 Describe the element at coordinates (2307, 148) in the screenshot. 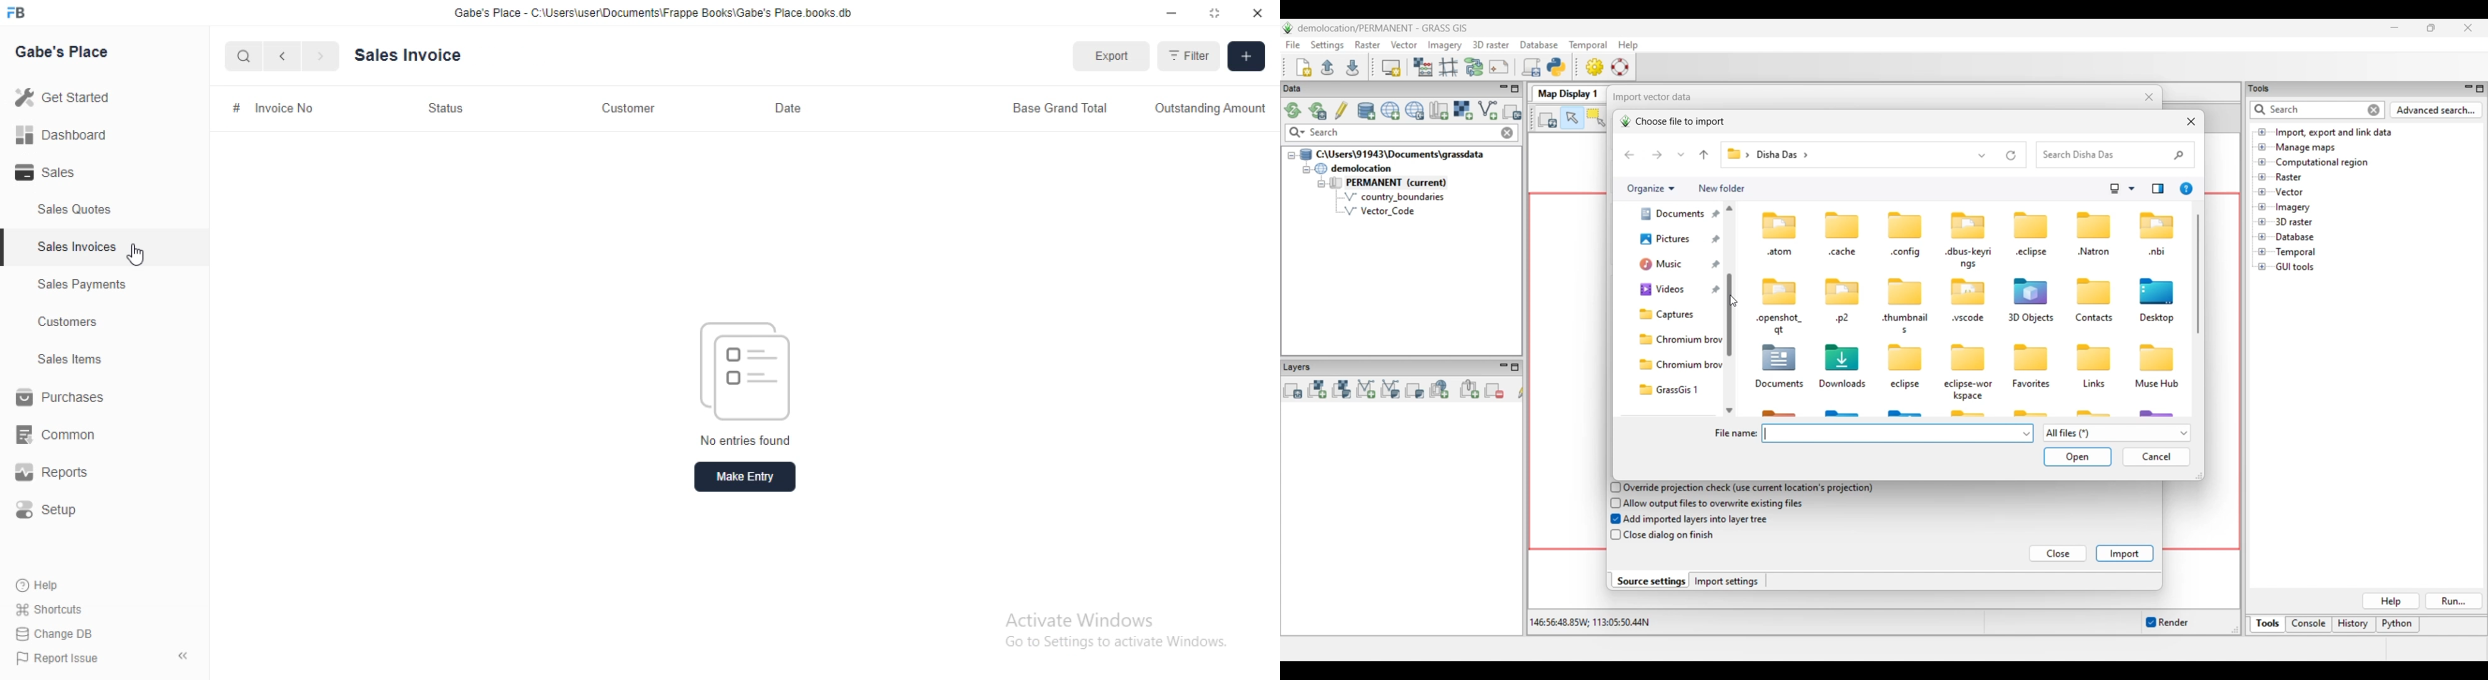

I see `Double click to see files under Manage maps` at that location.